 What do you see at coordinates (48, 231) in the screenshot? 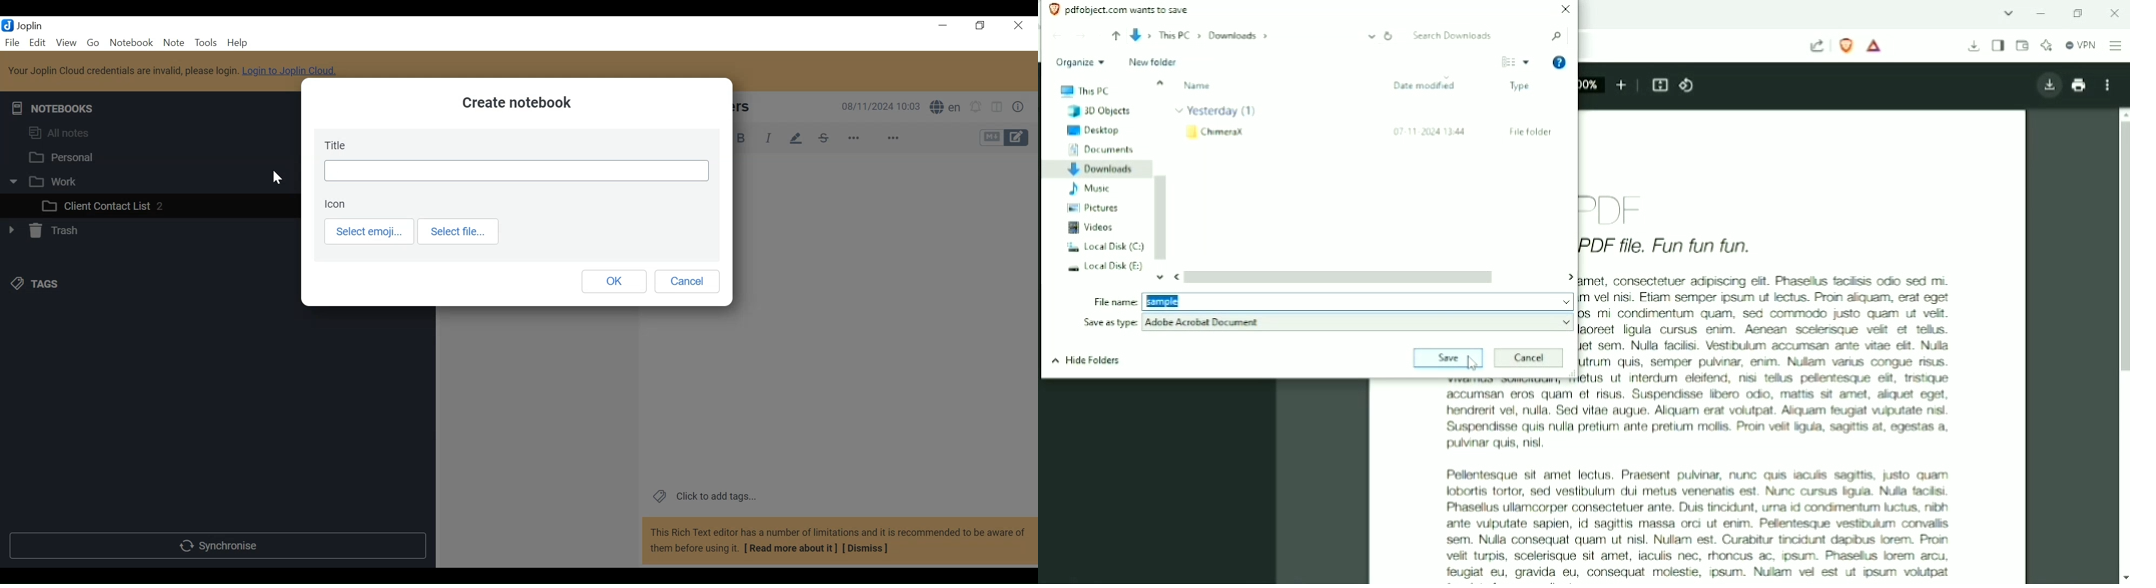
I see `Trash` at bounding box center [48, 231].